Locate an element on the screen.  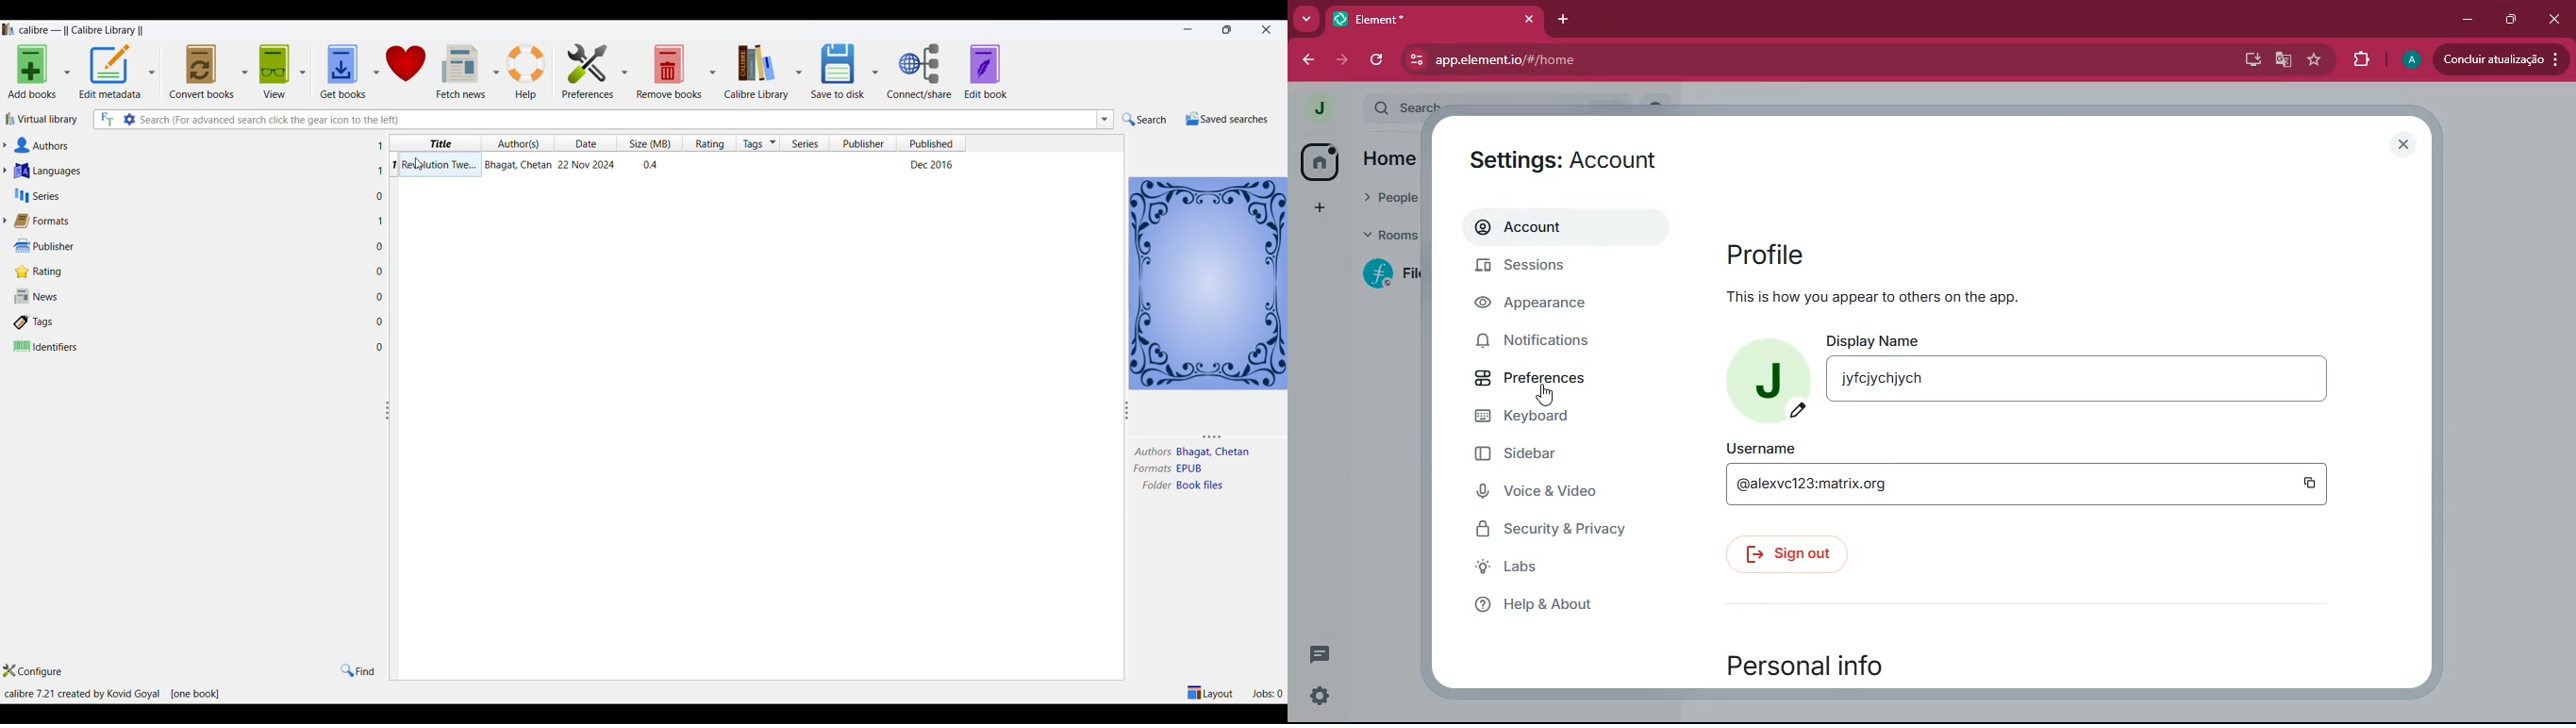
favourite is located at coordinates (2315, 60).